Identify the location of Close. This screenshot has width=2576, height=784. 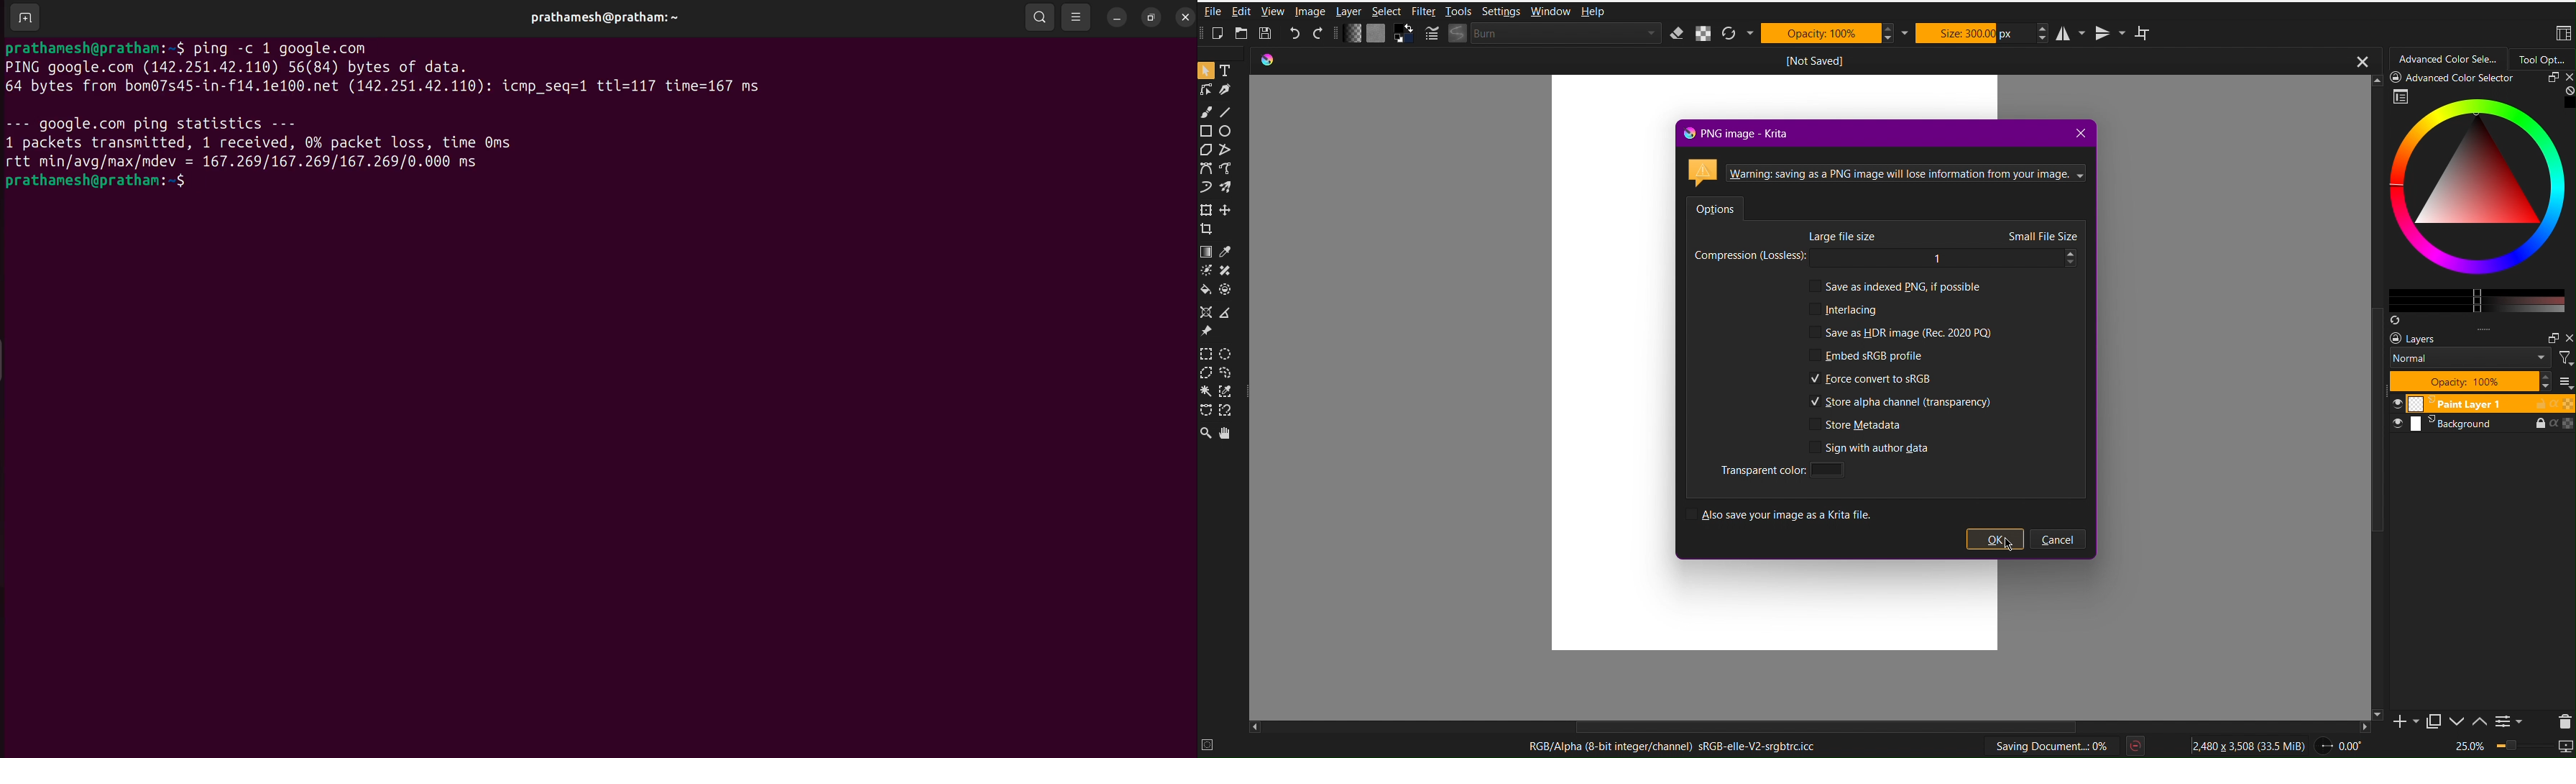
(2077, 132).